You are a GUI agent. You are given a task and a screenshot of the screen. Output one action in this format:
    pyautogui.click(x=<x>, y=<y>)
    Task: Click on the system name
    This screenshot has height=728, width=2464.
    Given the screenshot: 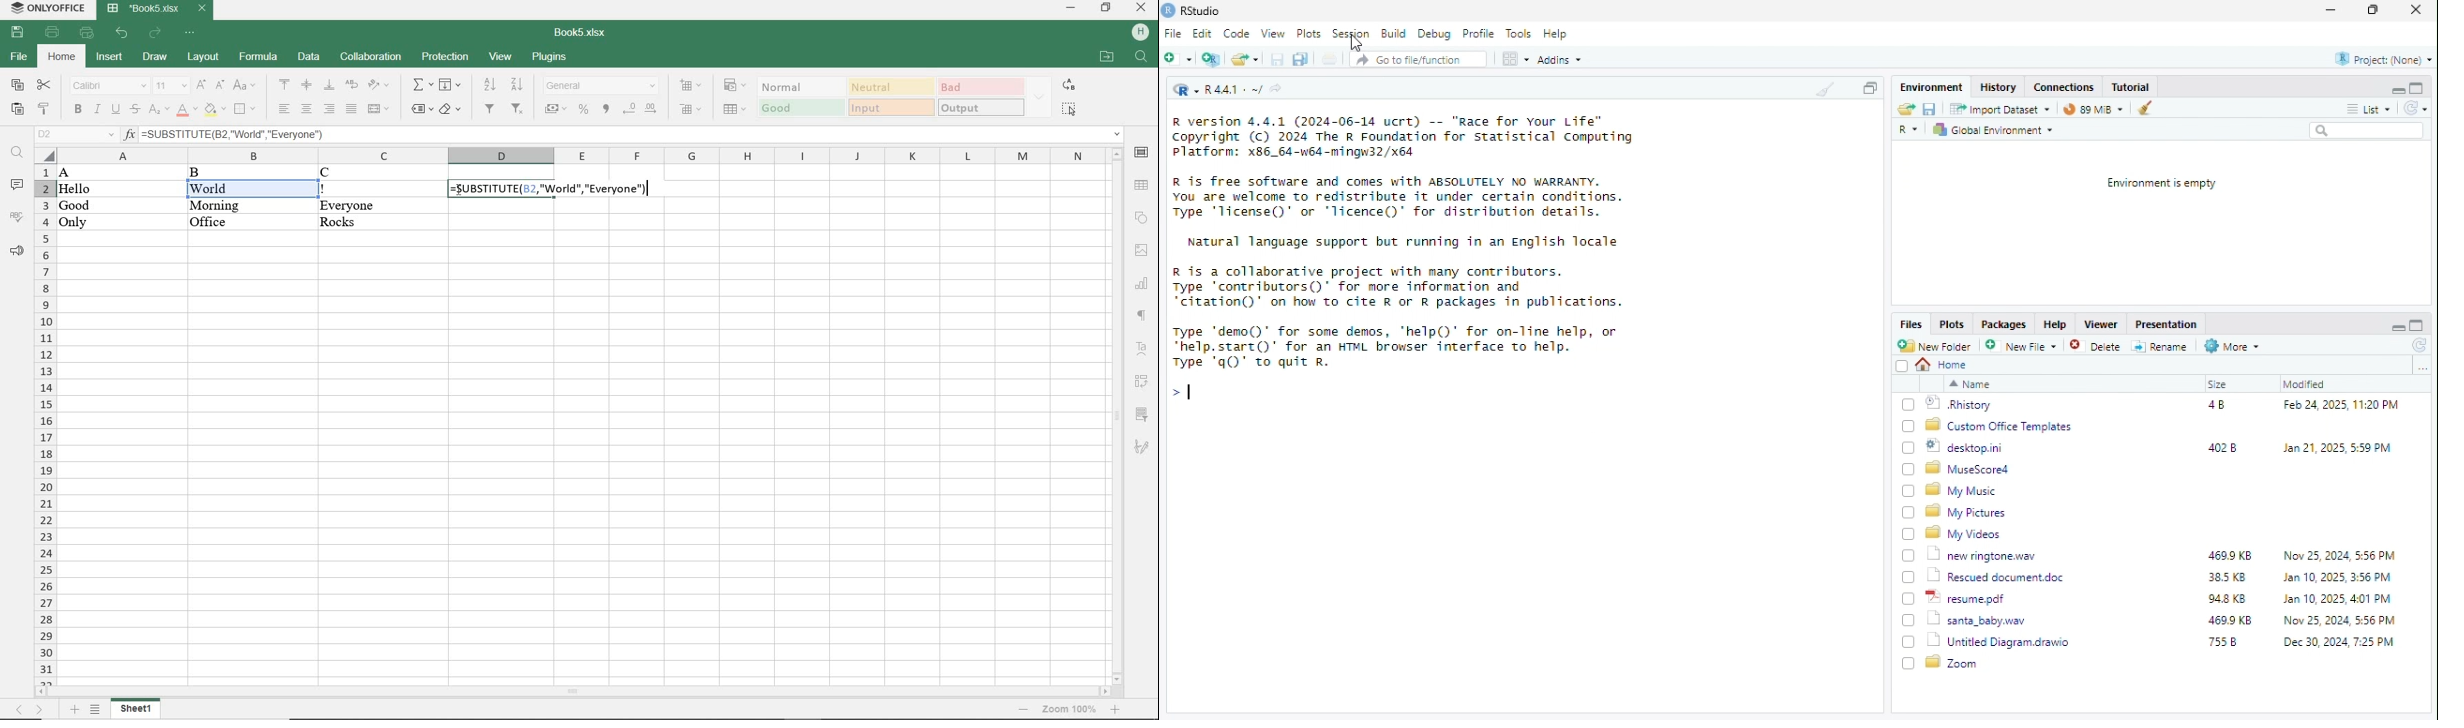 What is the action you would take?
    pyautogui.click(x=46, y=8)
    